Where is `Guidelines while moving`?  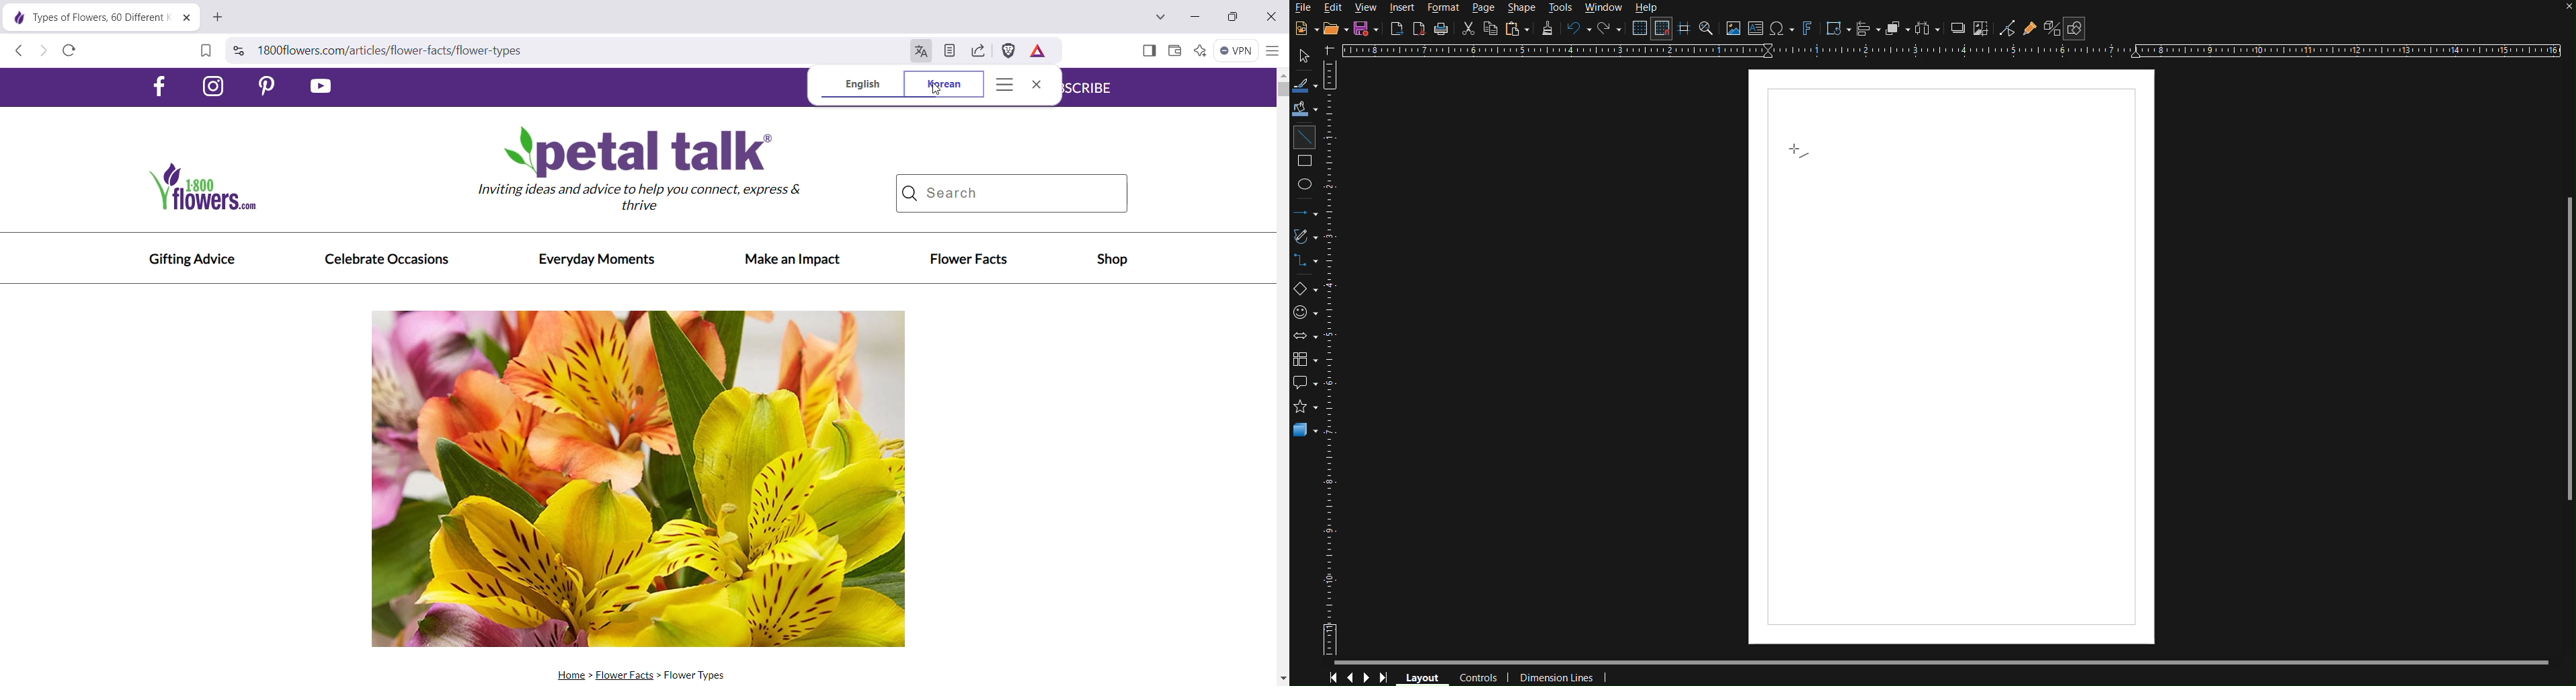 Guidelines while moving is located at coordinates (1685, 28).